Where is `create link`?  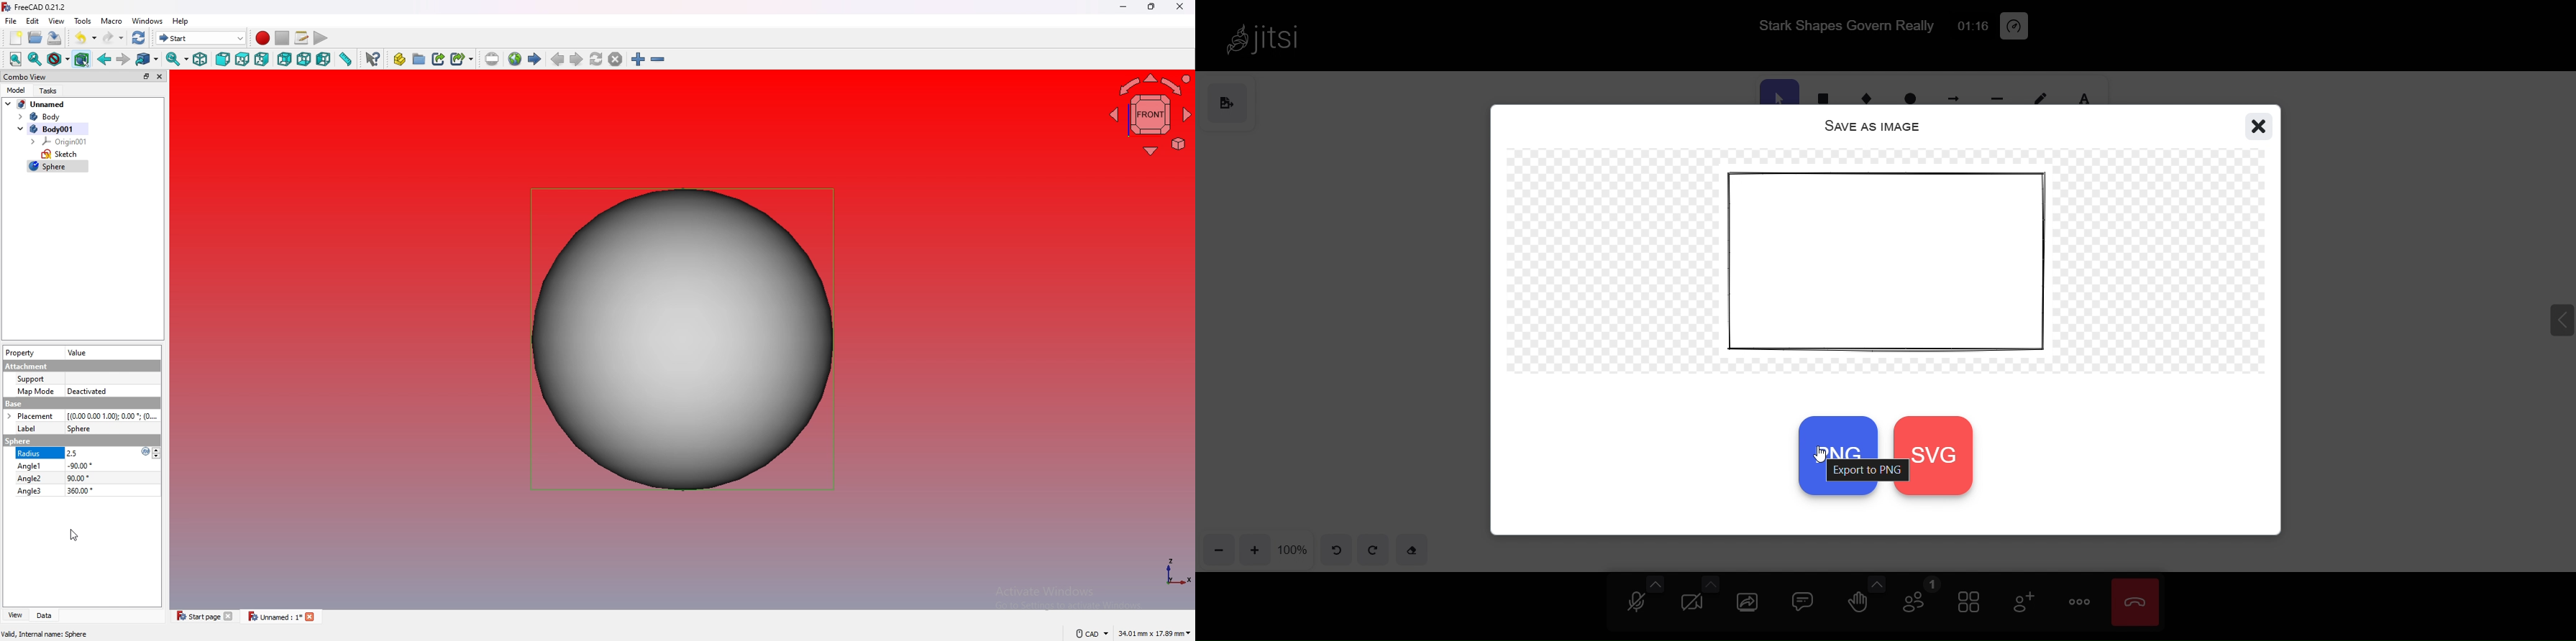 create link is located at coordinates (439, 59).